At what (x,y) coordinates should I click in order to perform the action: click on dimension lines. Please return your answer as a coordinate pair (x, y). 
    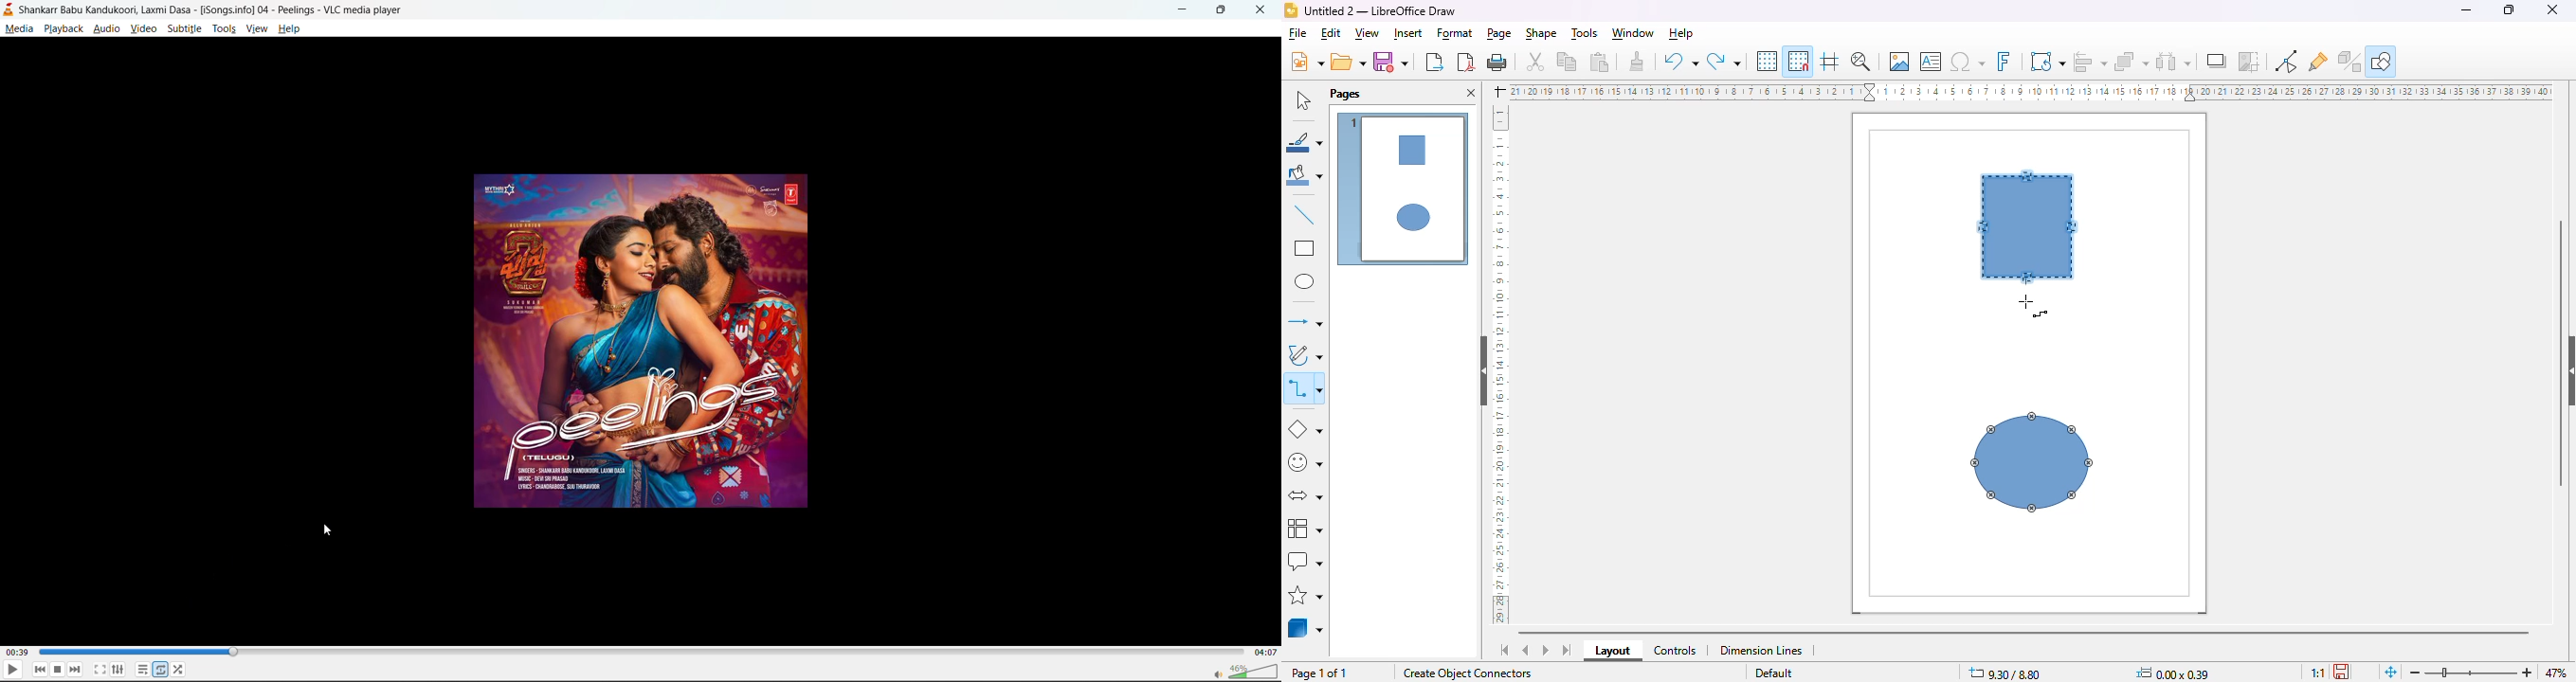
    Looking at the image, I should click on (1761, 650).